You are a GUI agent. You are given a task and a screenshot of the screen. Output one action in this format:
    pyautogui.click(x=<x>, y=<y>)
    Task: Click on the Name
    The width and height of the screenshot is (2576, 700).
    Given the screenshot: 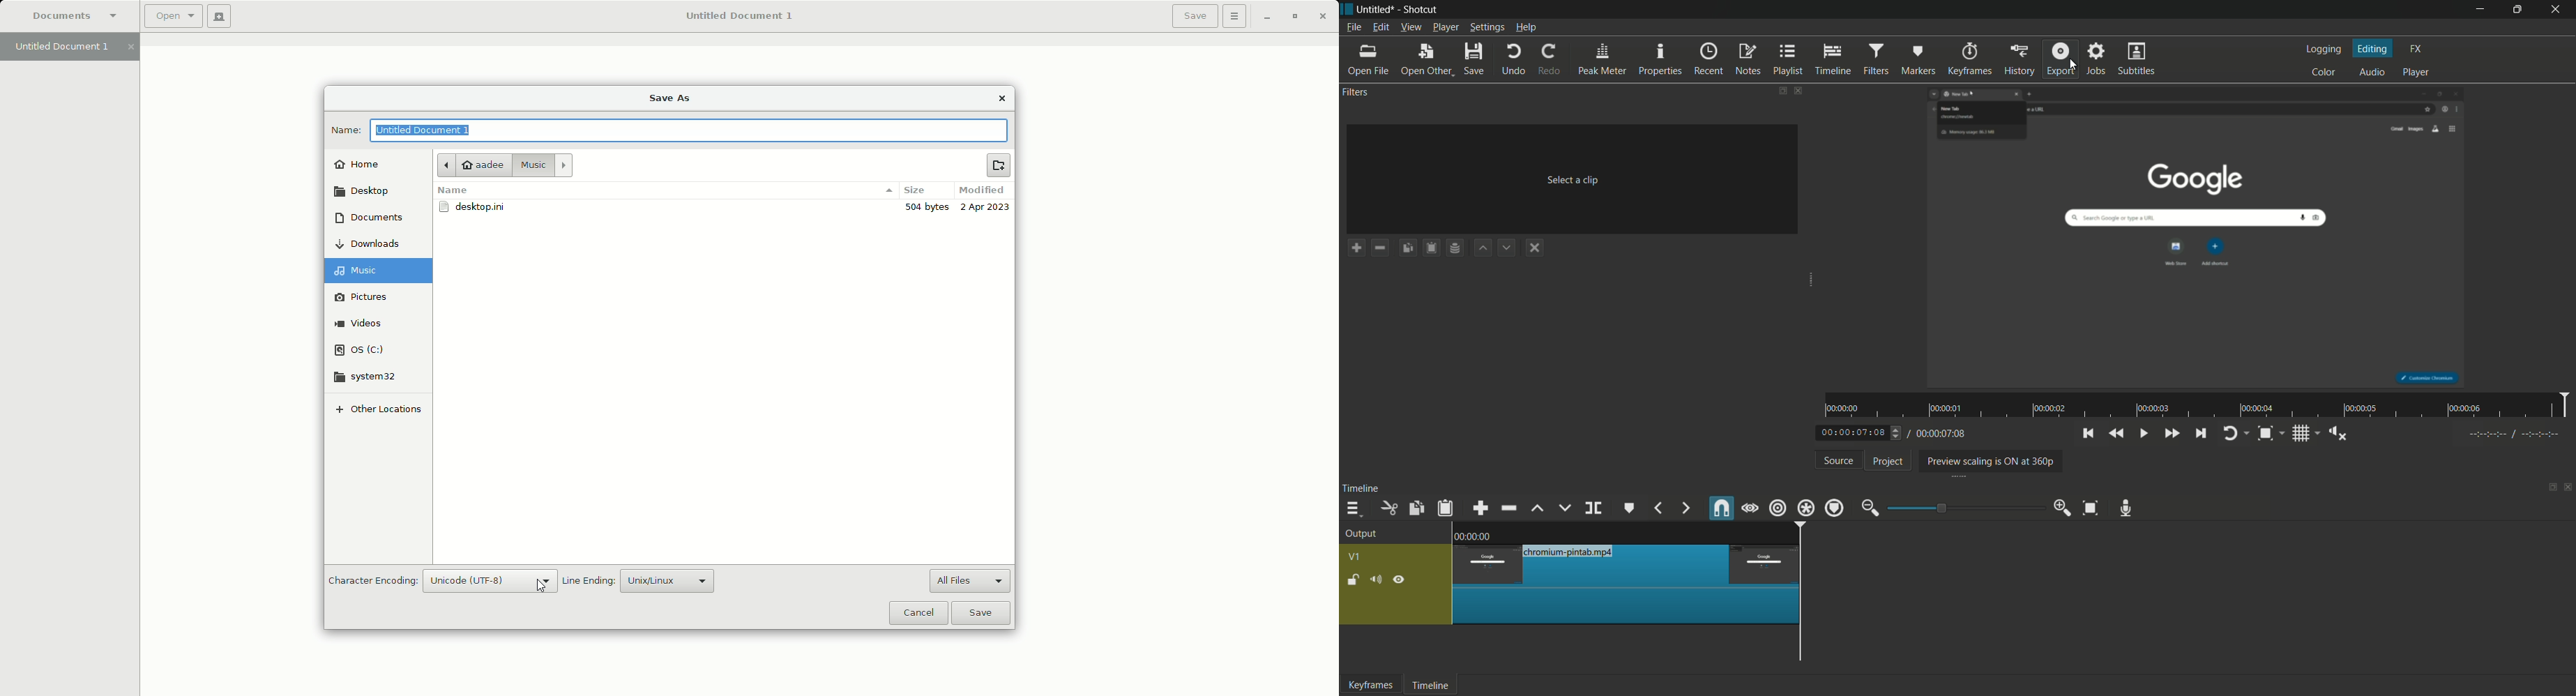 What is the action you would take?
    pyautogui.click(x=344, y=130)
    